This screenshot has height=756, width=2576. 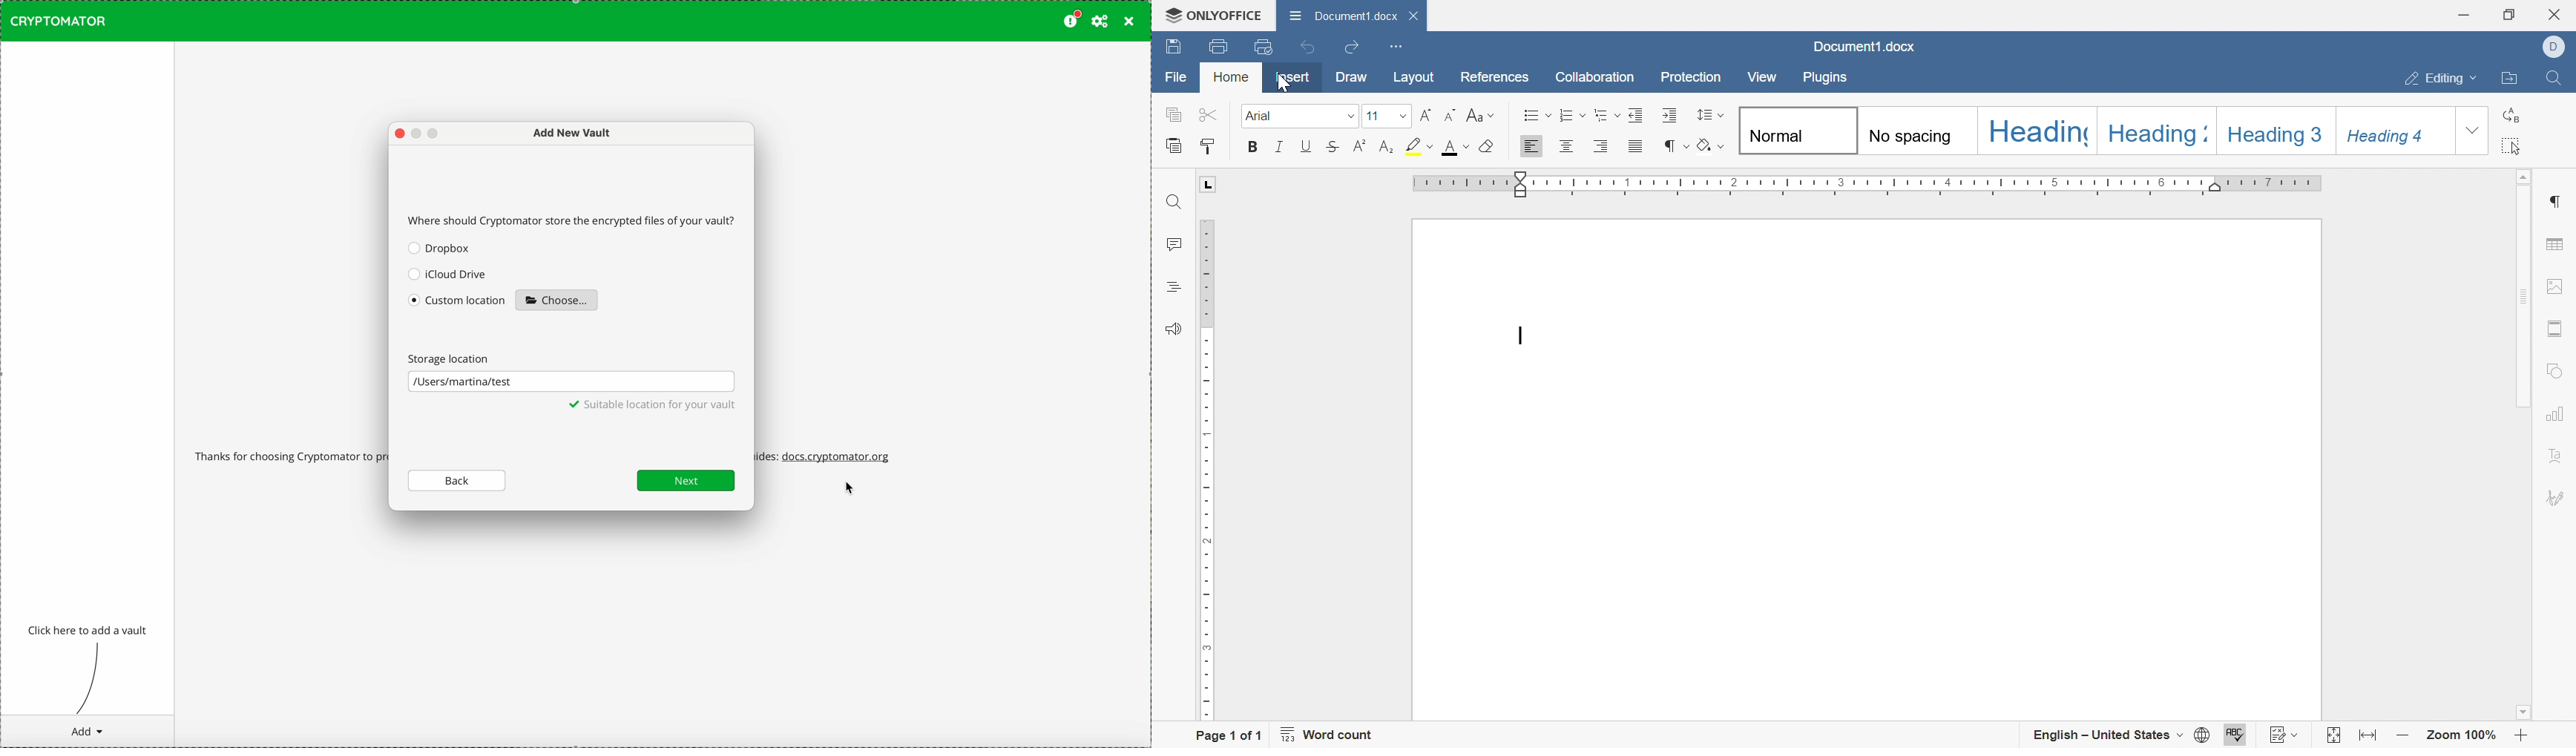 I want to click on Highlight color, so click(x=1416, y=146).